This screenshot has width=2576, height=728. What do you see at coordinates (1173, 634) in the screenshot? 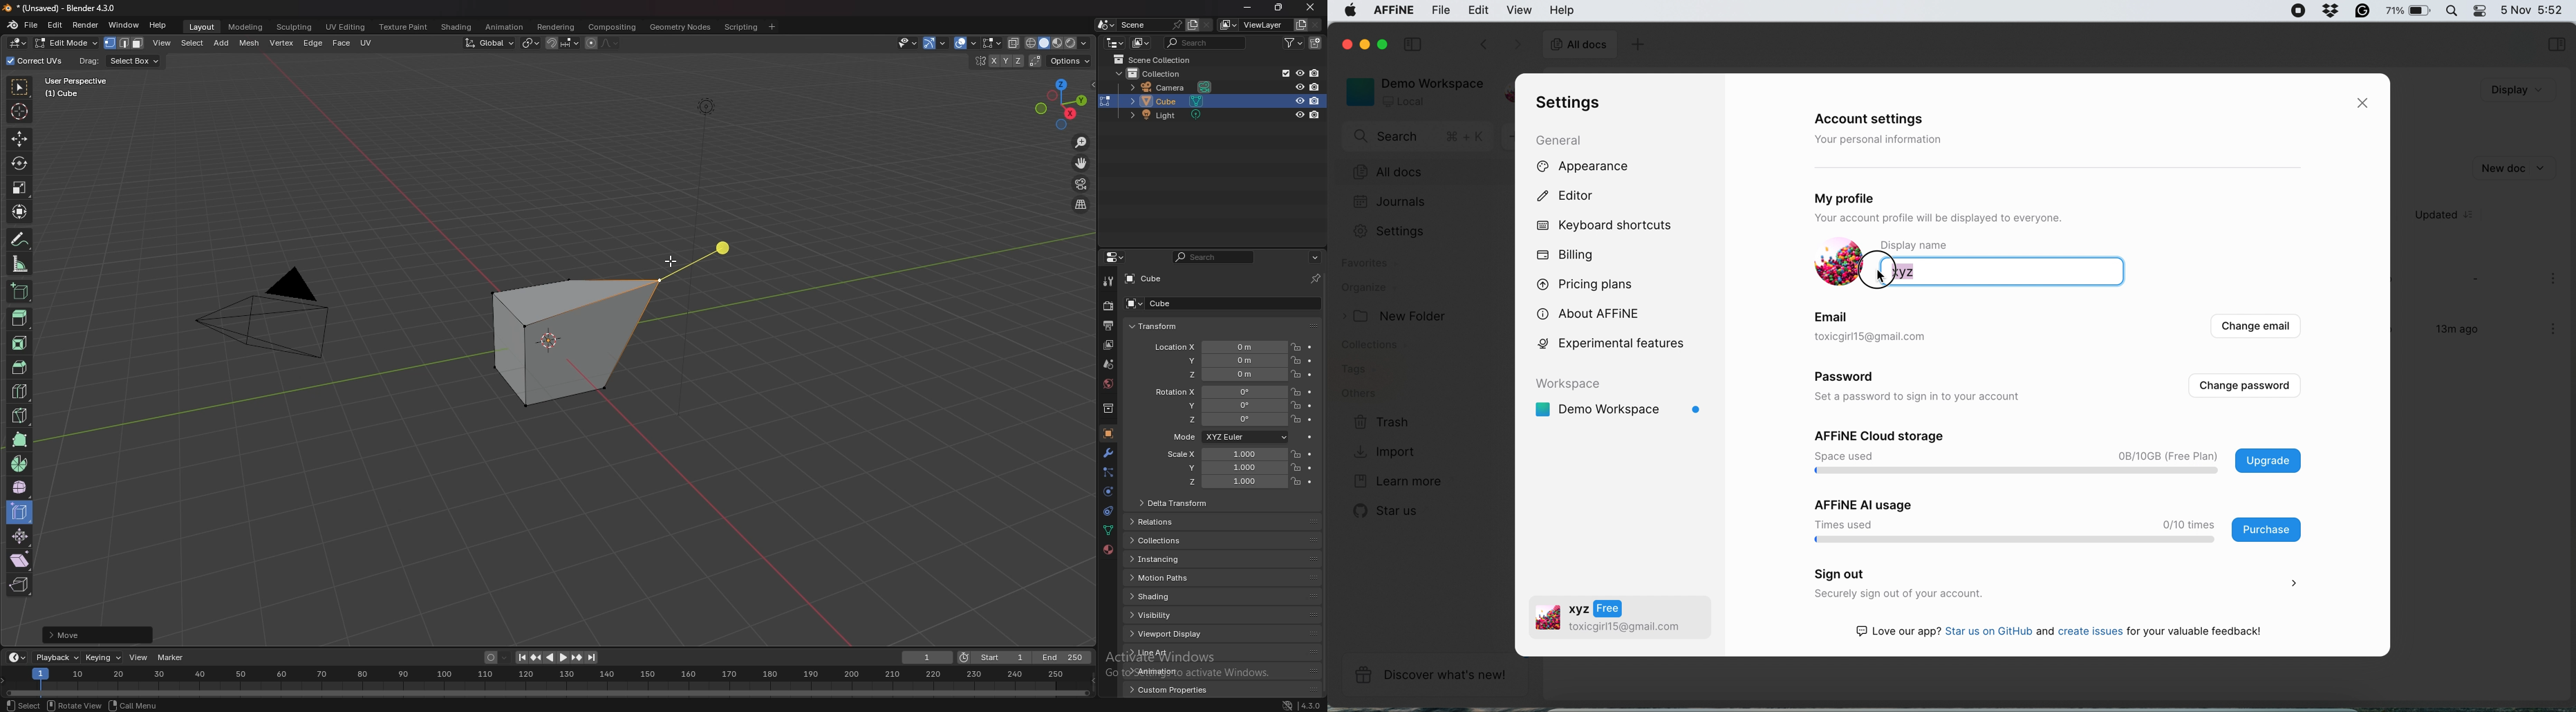
I see `viewport display` at bounding box center [1173, 634].